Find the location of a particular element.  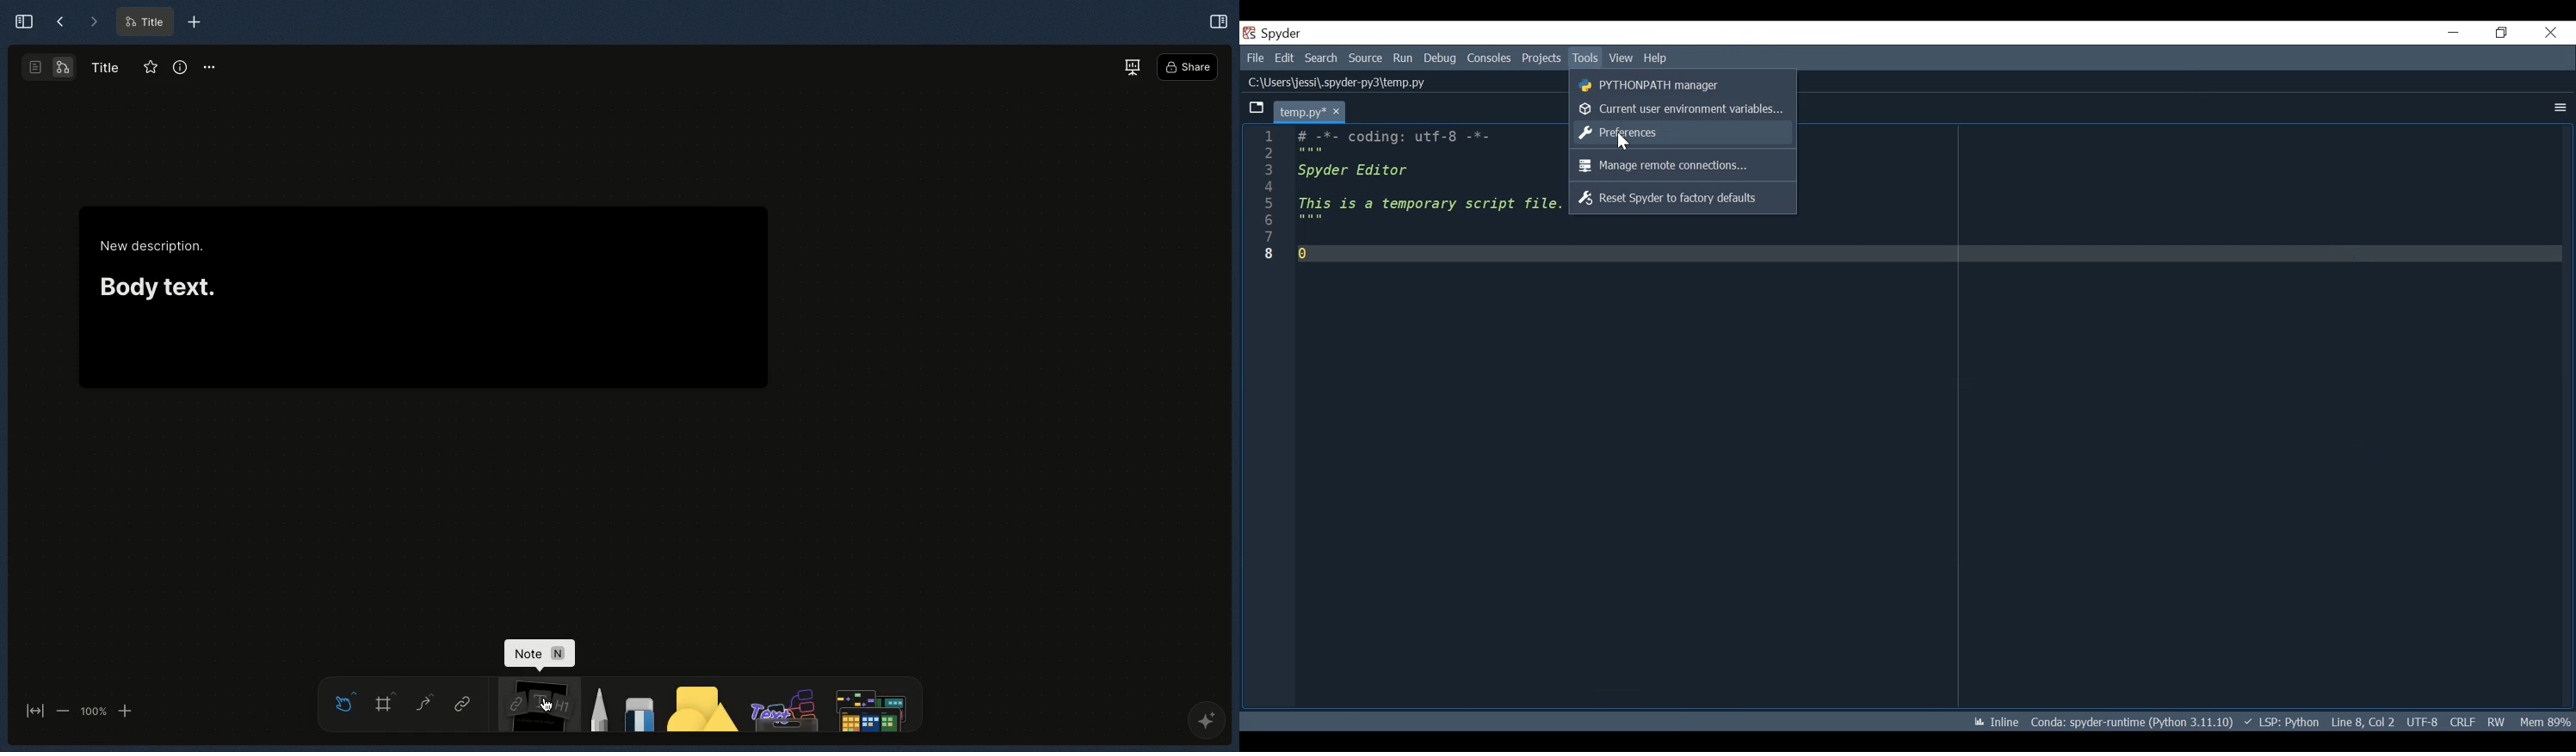

Current user environment variables is located at coordinates (1685, 109).